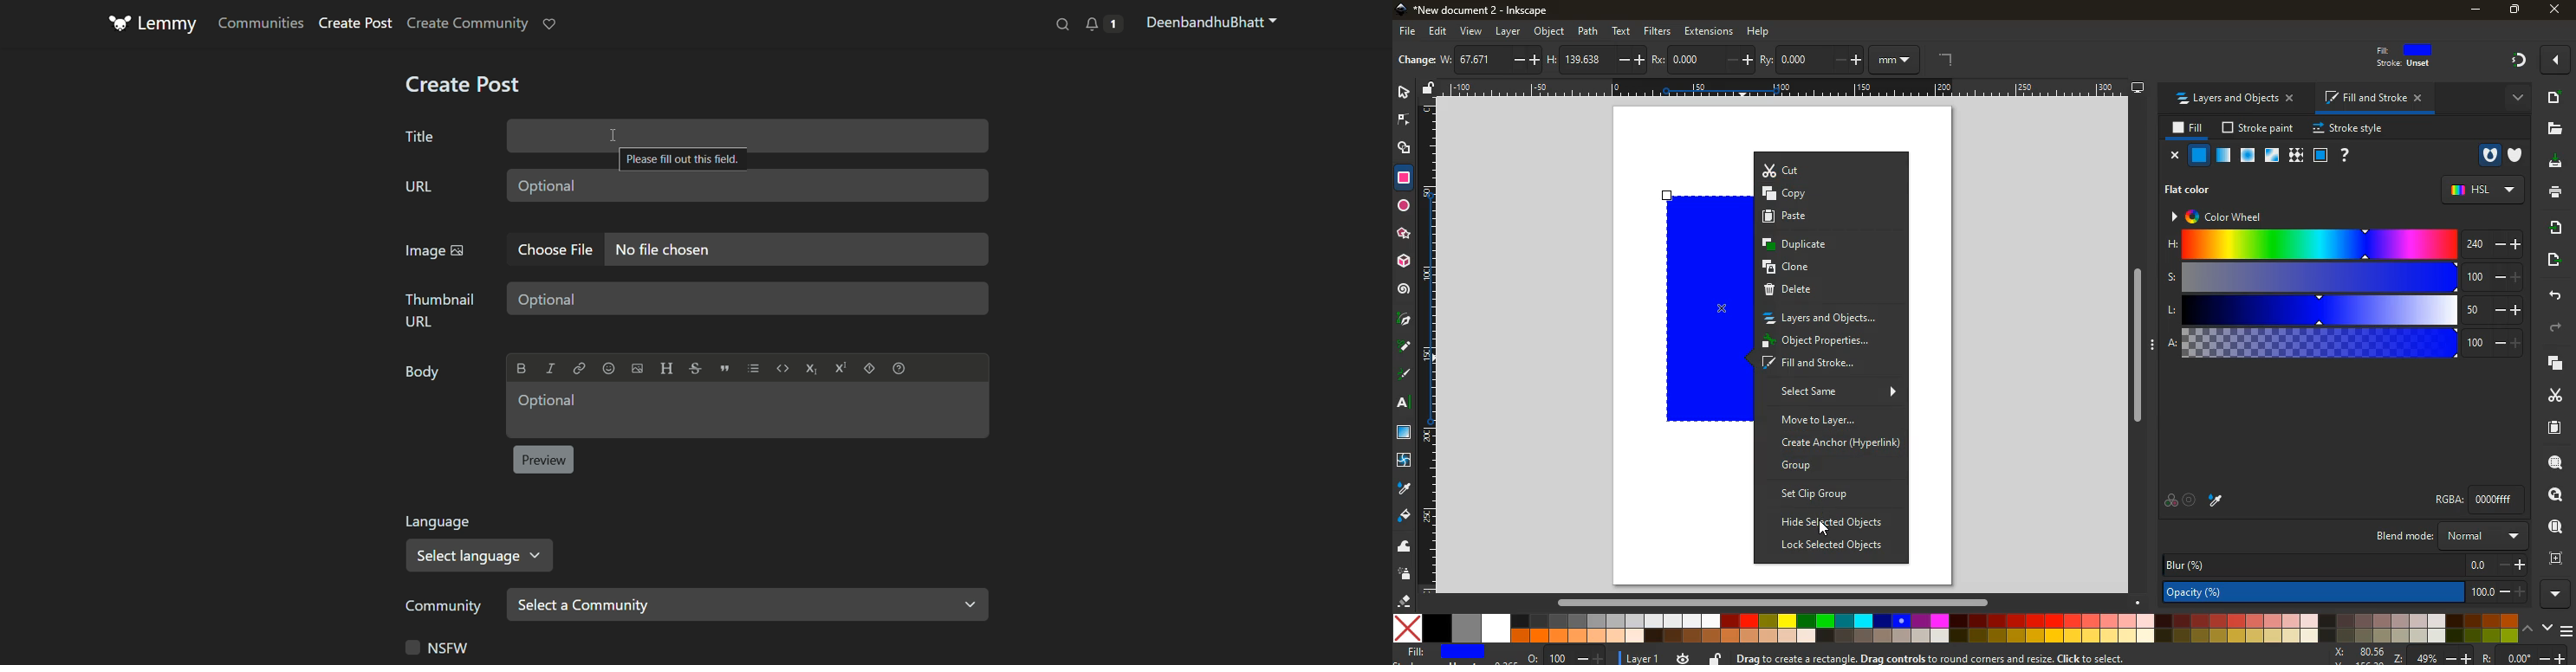  What do you see at coordinates (2217, 500) in the screenshot?
I see `drop` at bounding box center [2217, 500].